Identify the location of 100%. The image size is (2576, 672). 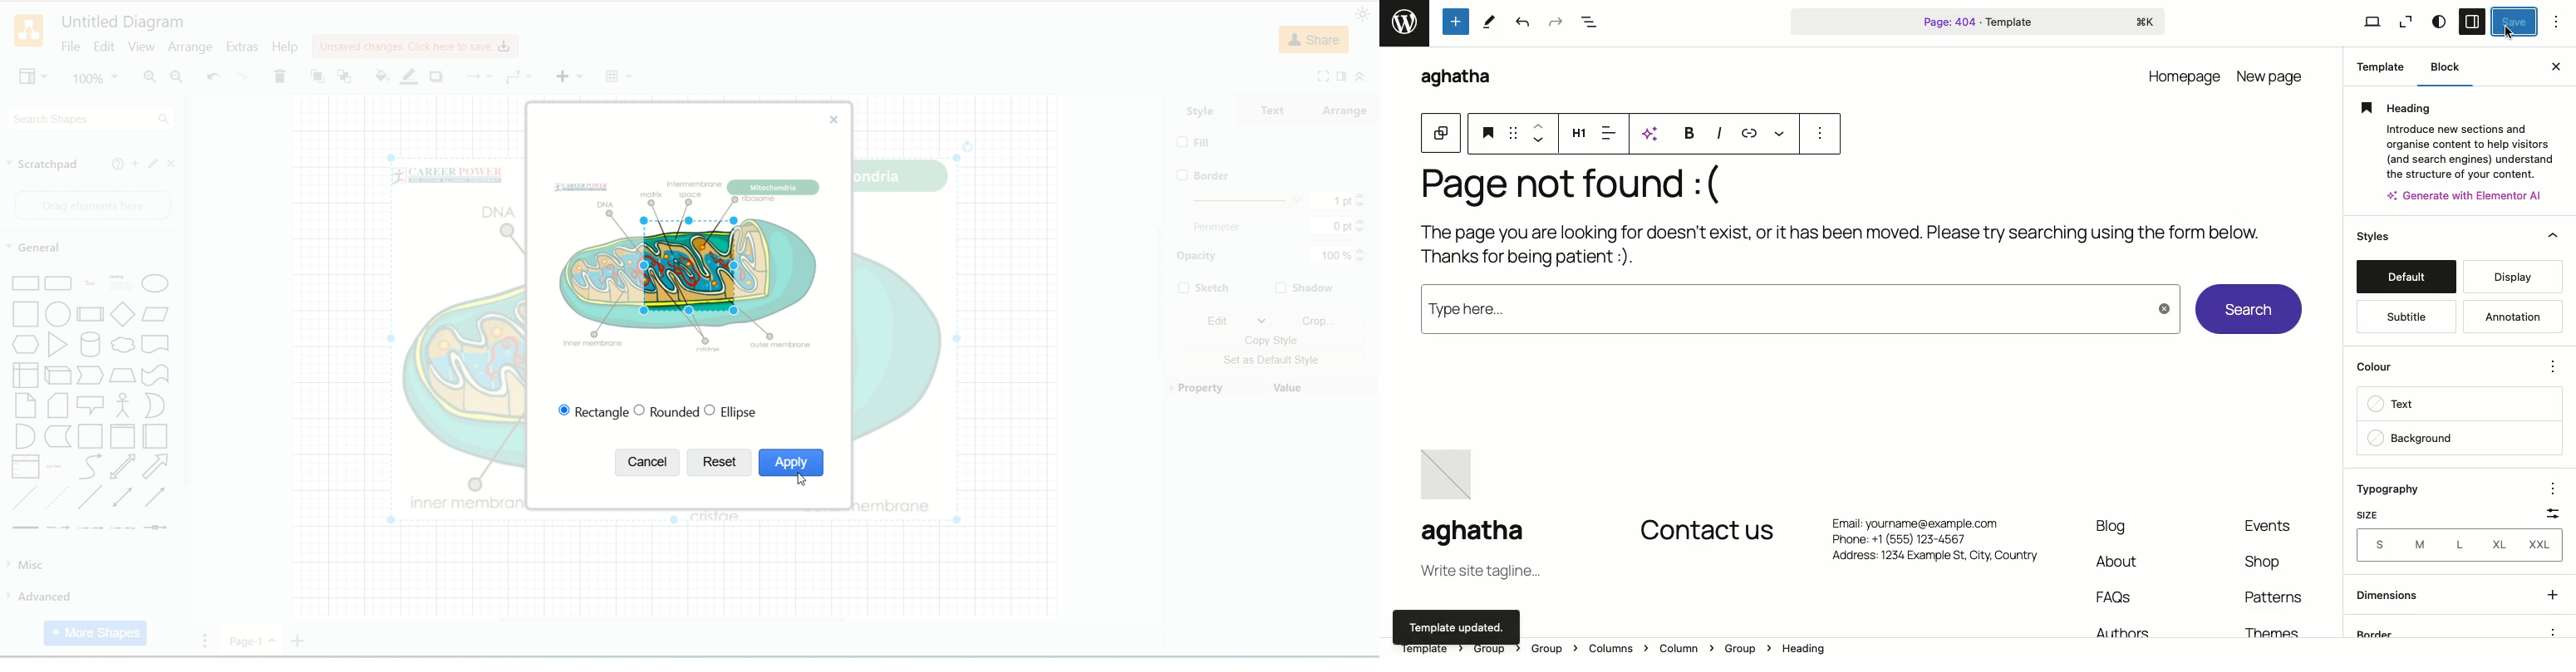
(1337, 257).